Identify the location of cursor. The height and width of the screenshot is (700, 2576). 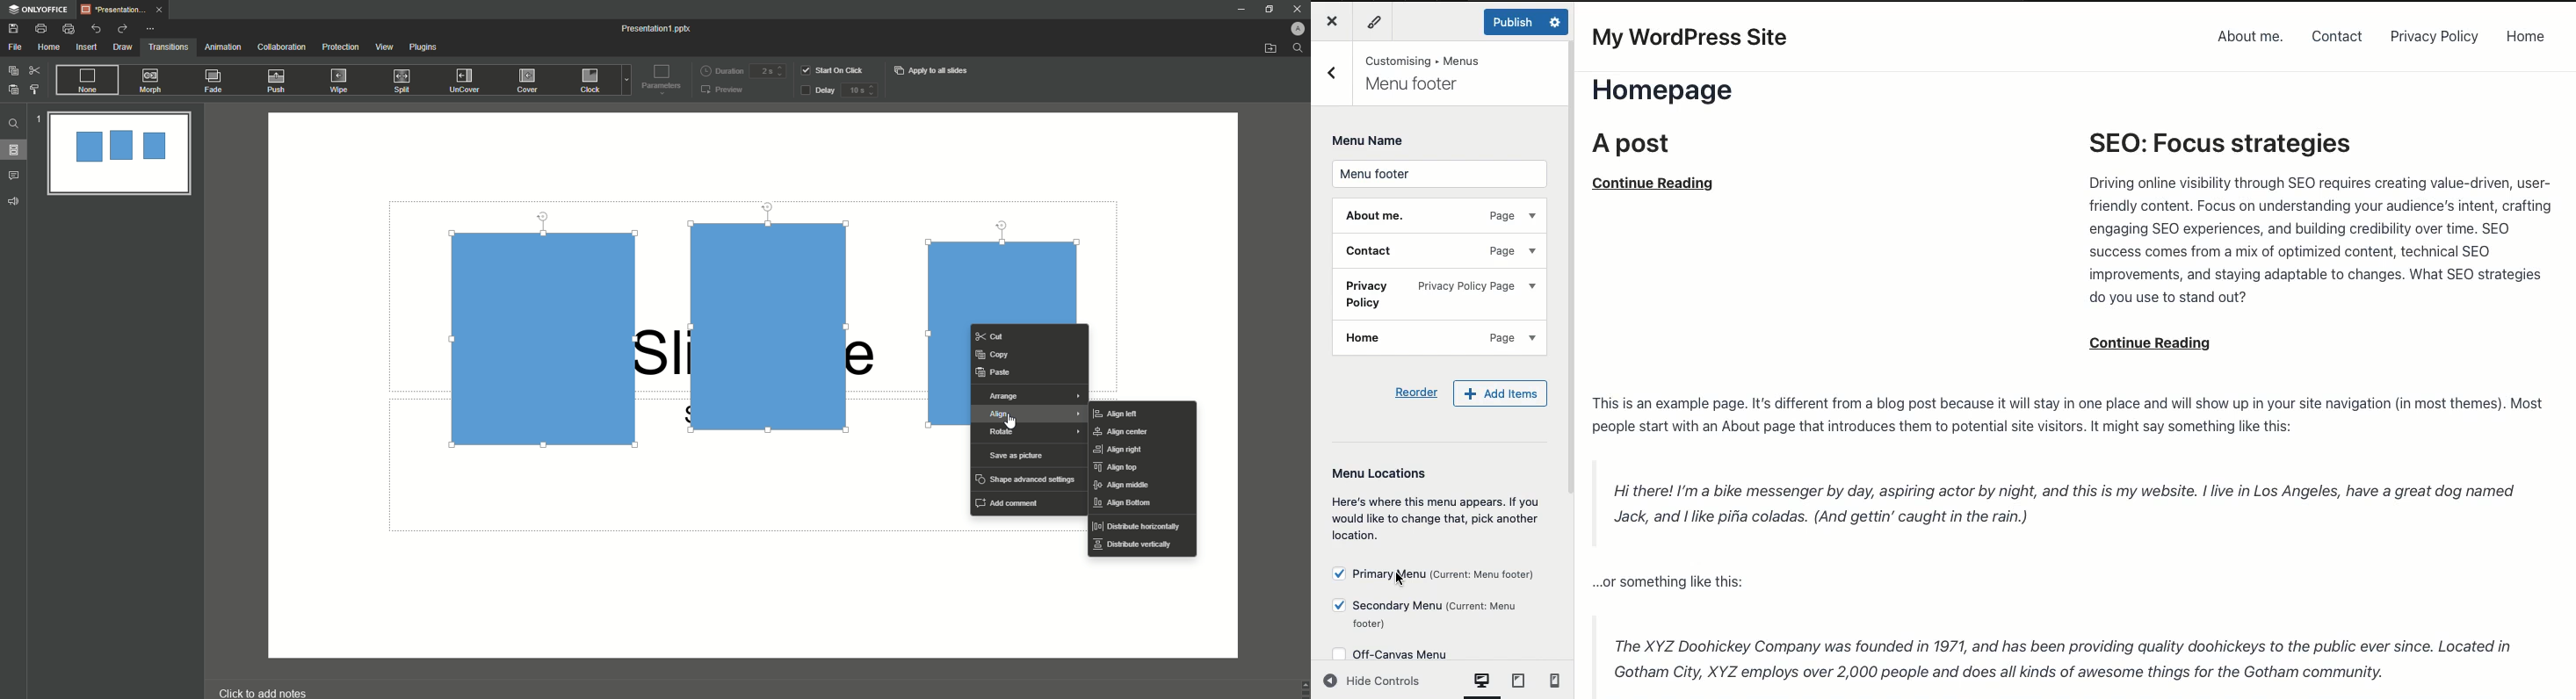
(1404, 580).